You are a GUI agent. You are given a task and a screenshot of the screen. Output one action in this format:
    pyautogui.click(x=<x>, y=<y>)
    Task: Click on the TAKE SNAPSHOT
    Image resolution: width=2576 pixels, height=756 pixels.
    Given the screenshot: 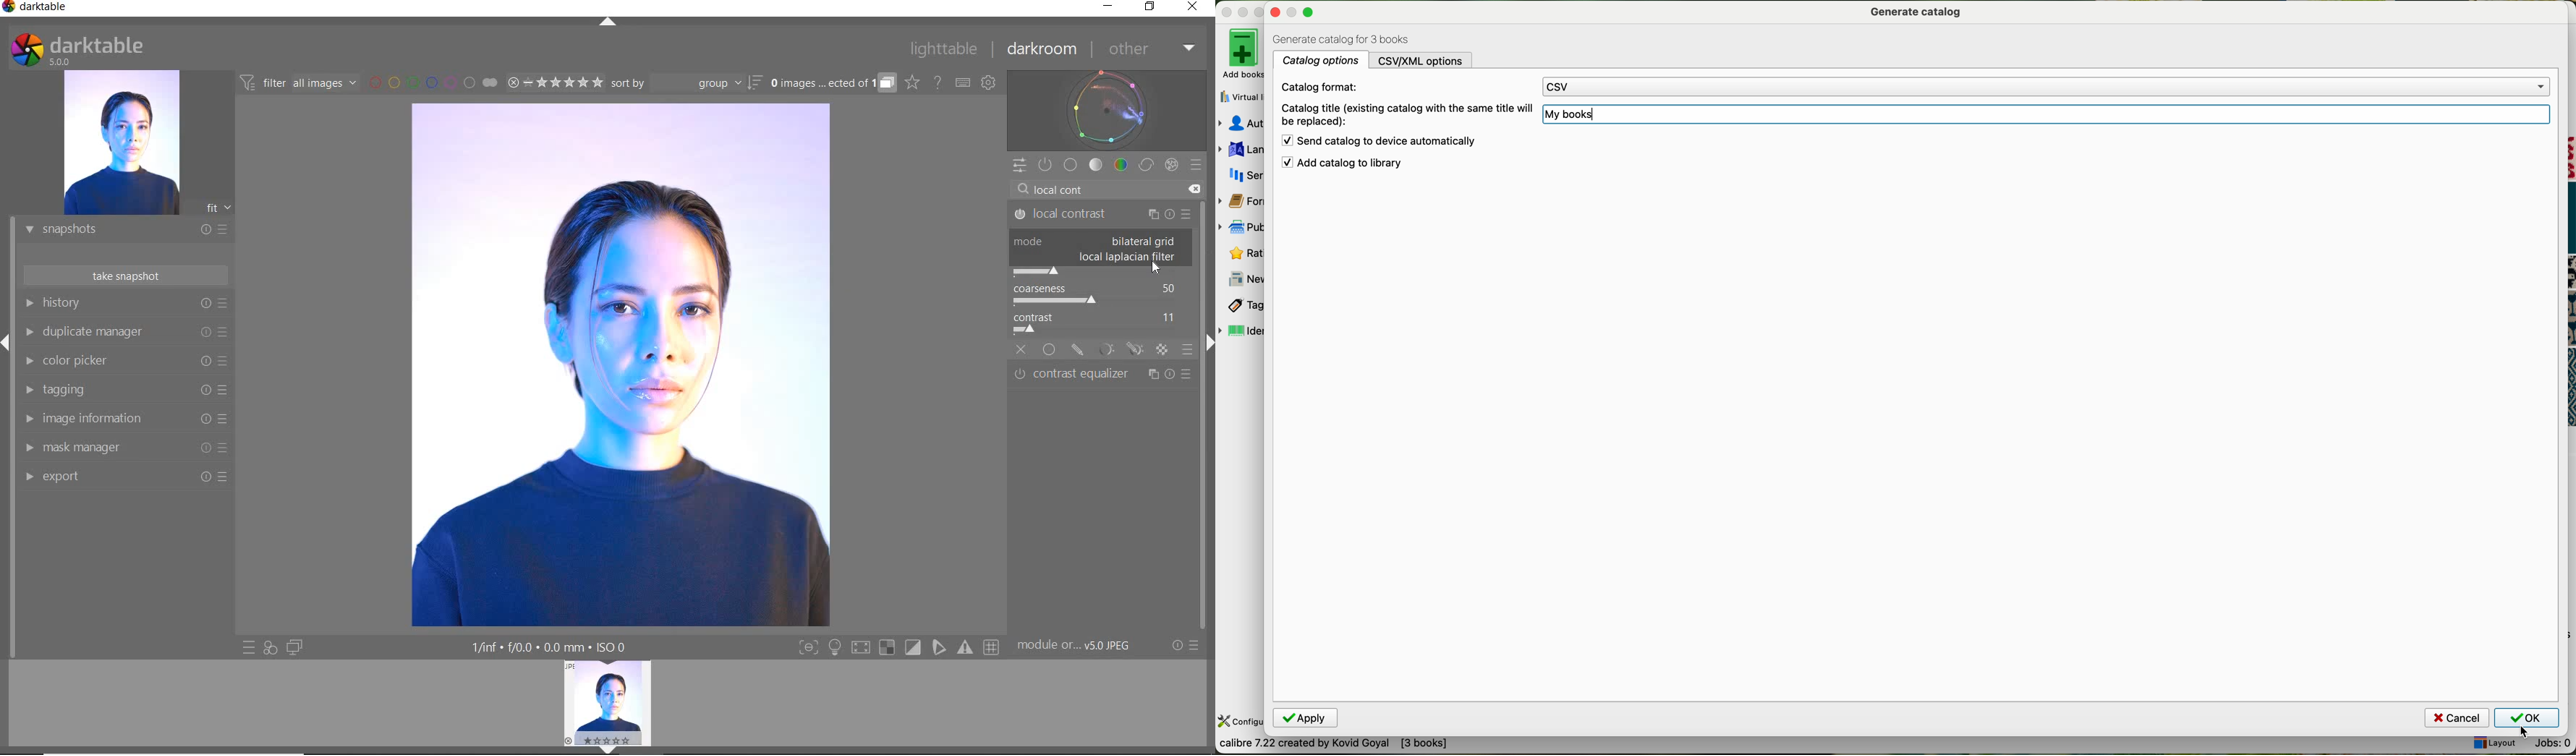 What is the action you would take?
    pyautogui.click(x=124, y=275)
    